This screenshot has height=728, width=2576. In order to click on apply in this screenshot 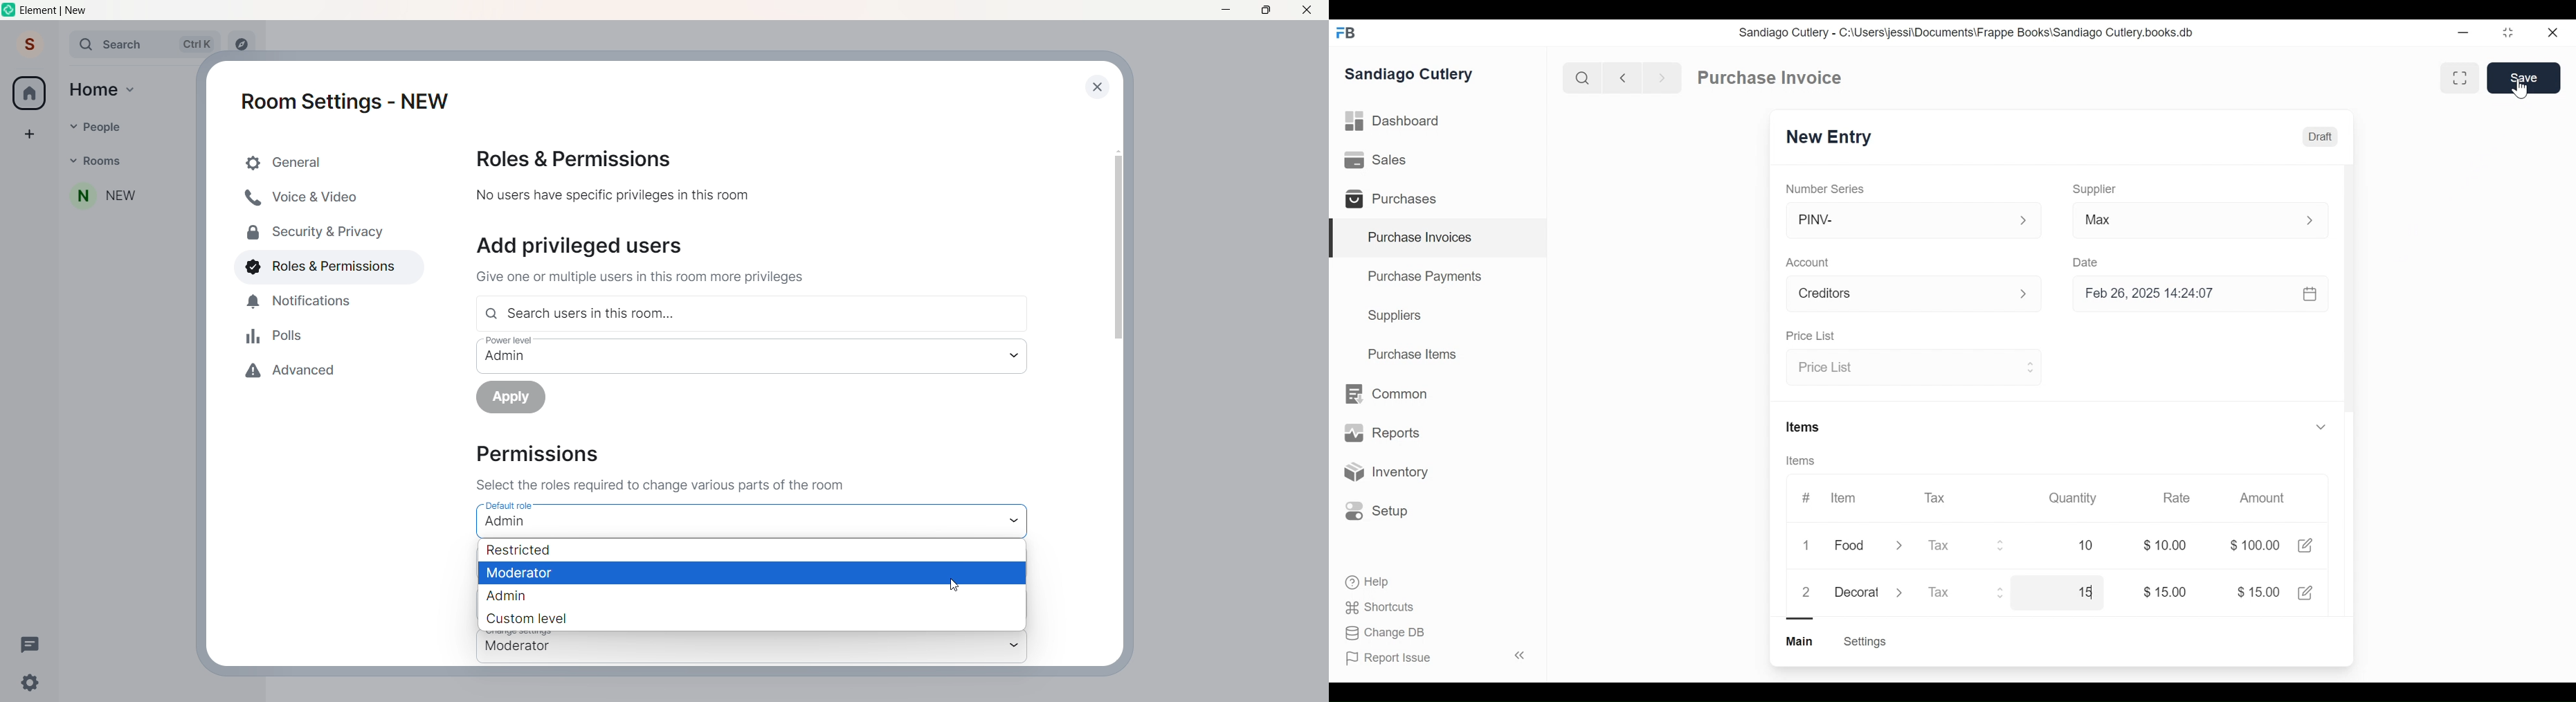, I will do `click(520, 399)`.